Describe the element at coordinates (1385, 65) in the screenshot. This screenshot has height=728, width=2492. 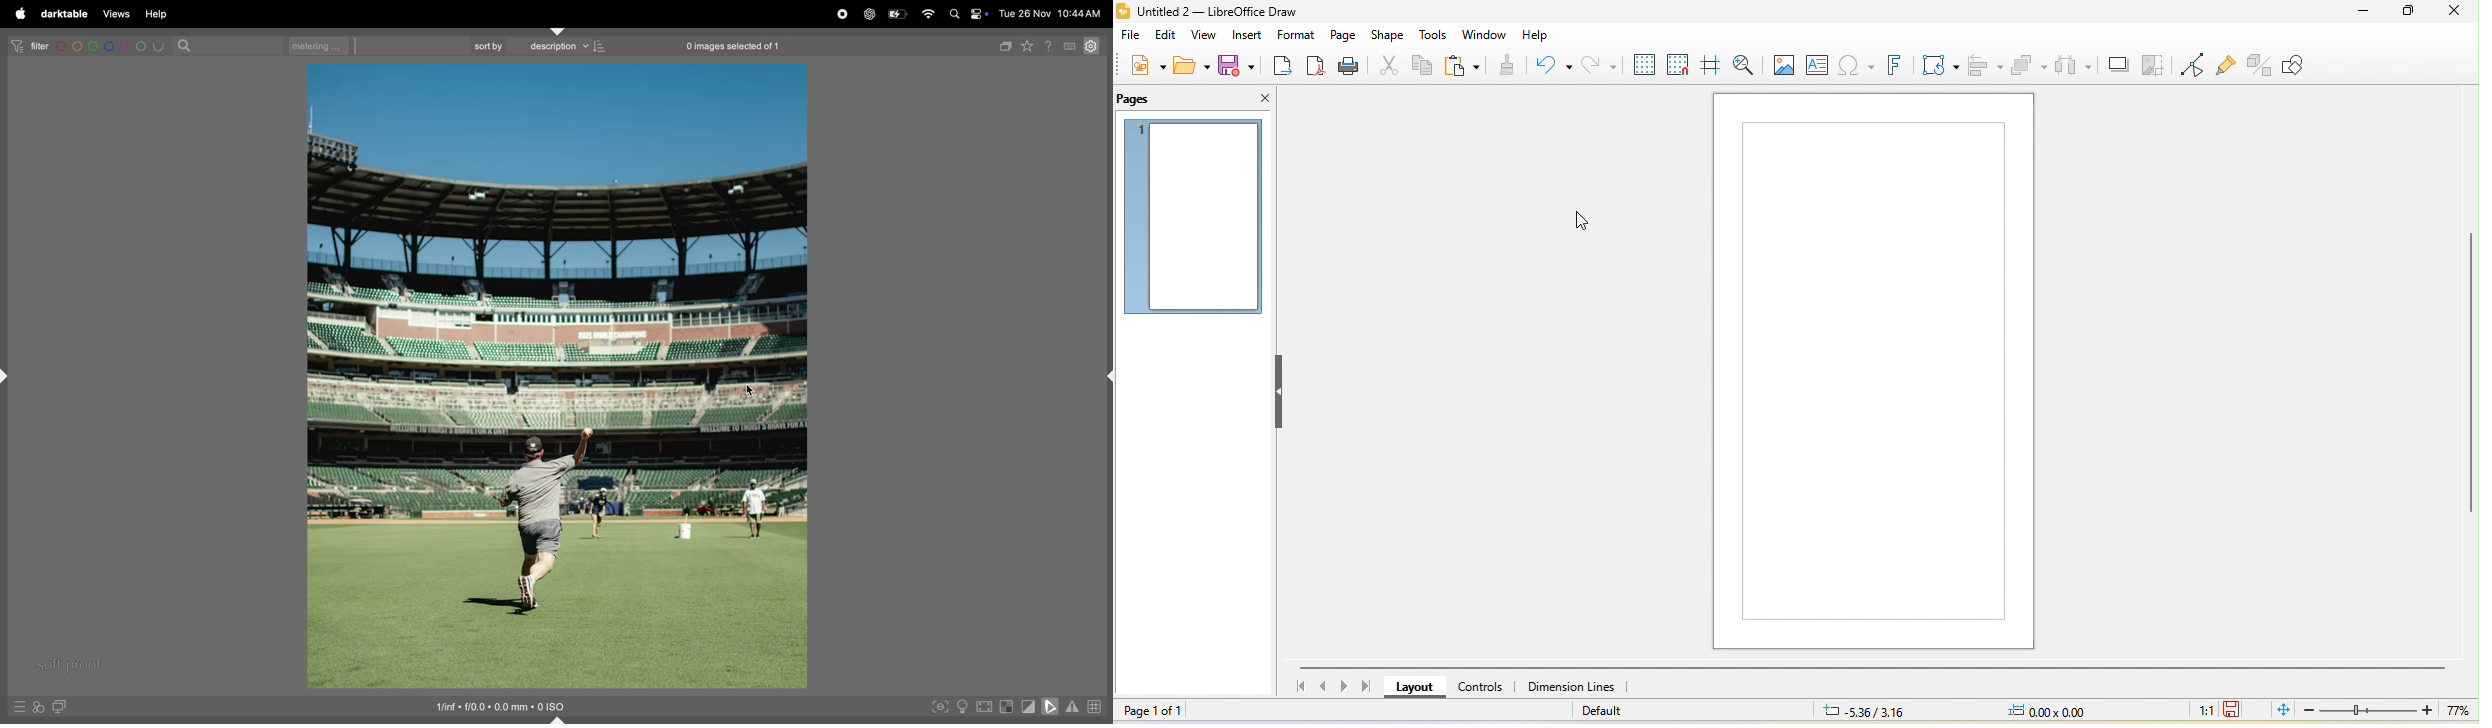
I see `cut` at that location.